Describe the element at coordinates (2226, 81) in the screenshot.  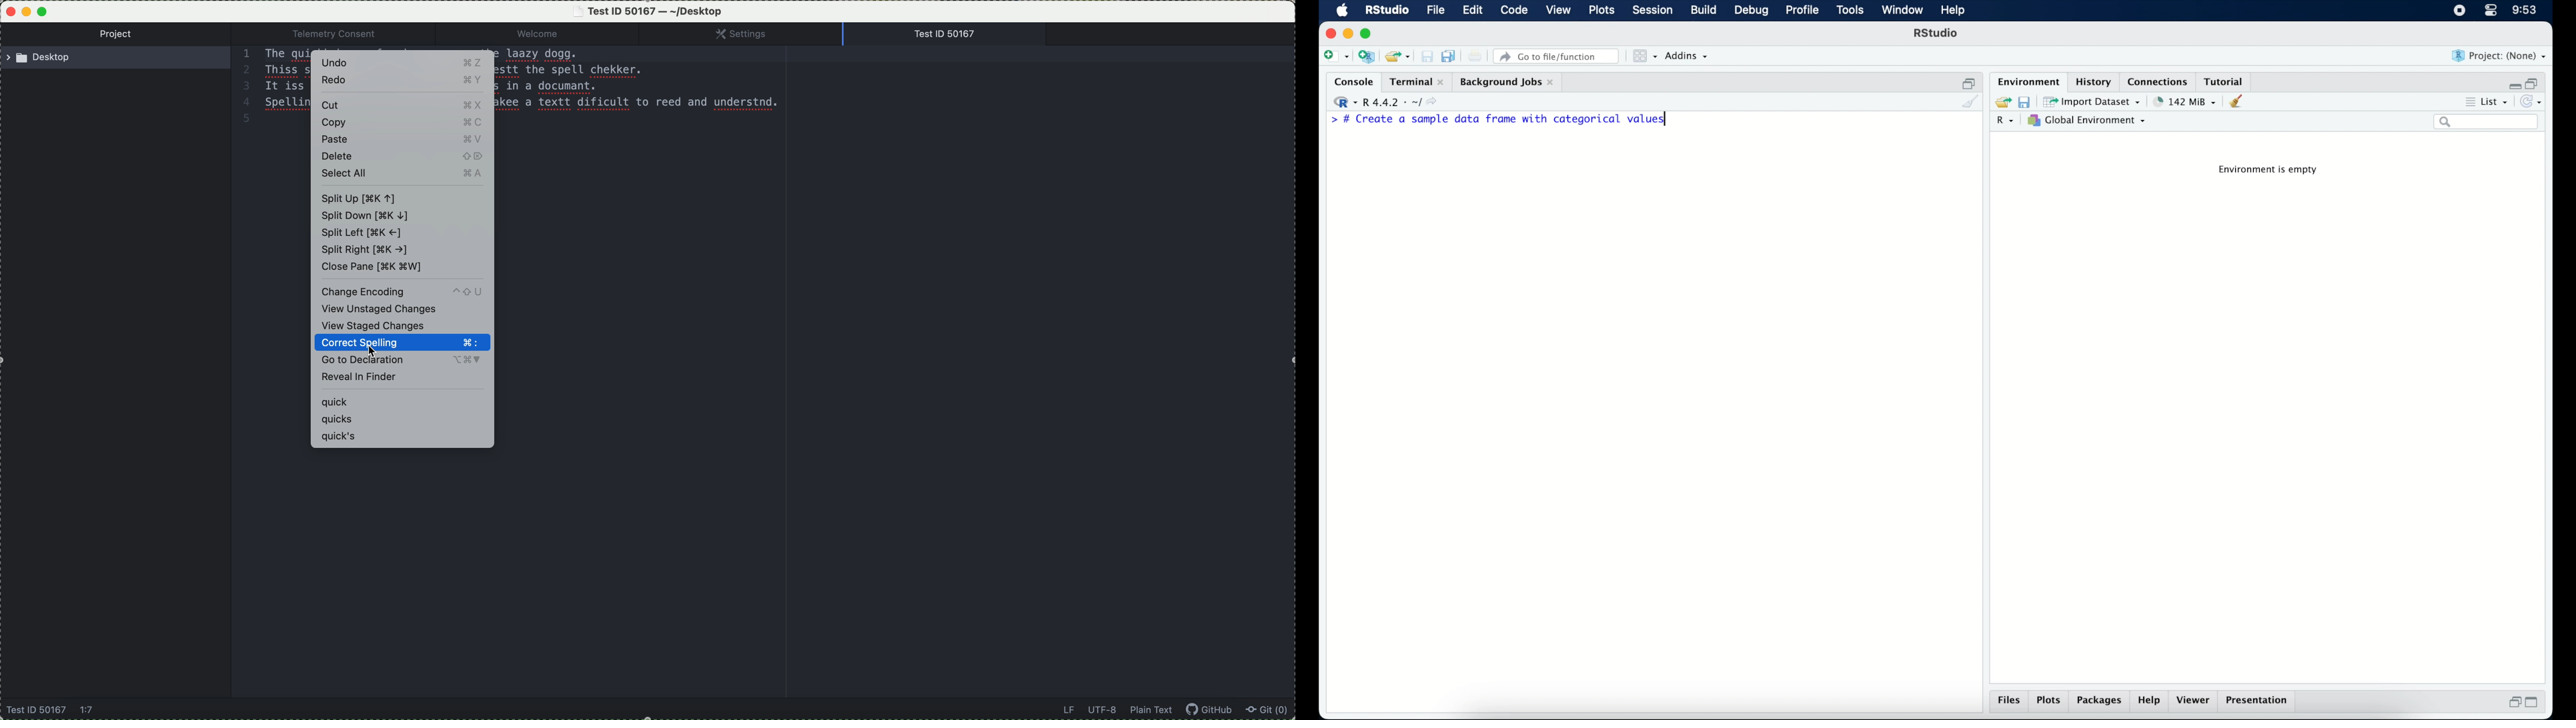
I see `tutorial` at that location.